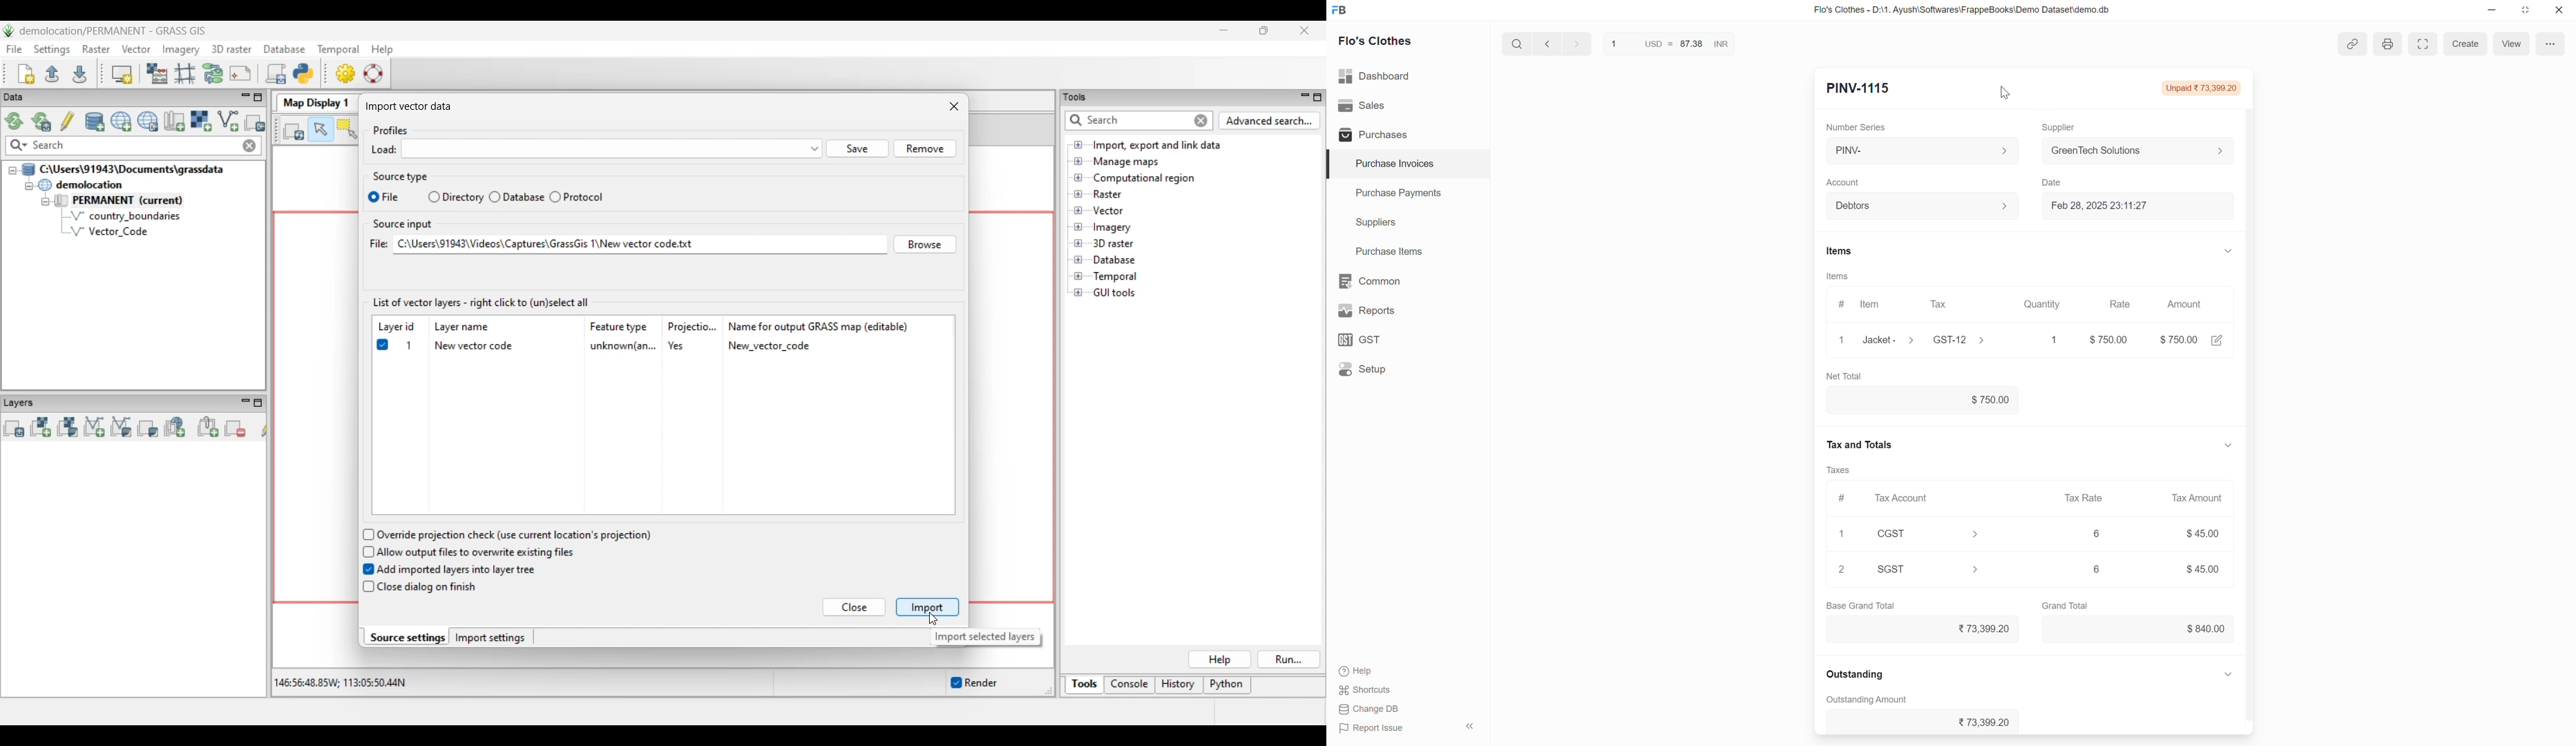 The height and width of the screenshot is (756, 2576). What do you see at coordinates (1408, 223) in the screenshot?
I see `Suppliers` at bounding box center [1408, 223].